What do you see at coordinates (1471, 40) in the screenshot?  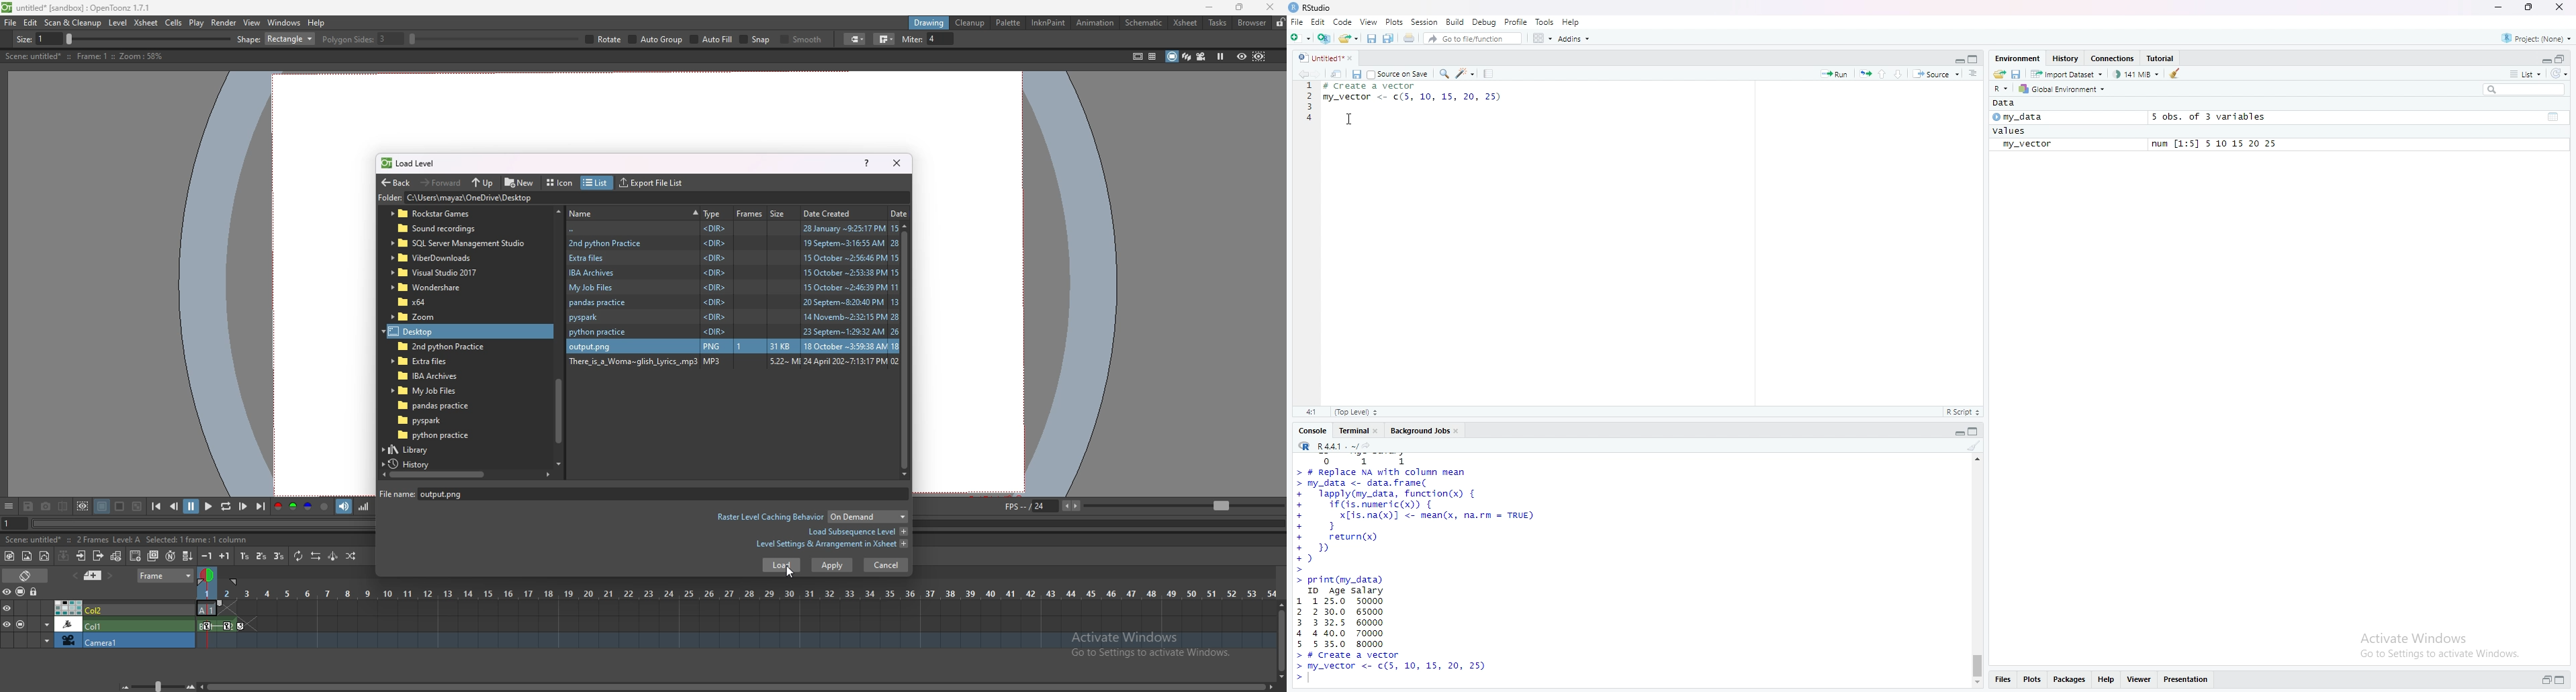 I see `Go to file/function` at bounding box center [1471, 40].